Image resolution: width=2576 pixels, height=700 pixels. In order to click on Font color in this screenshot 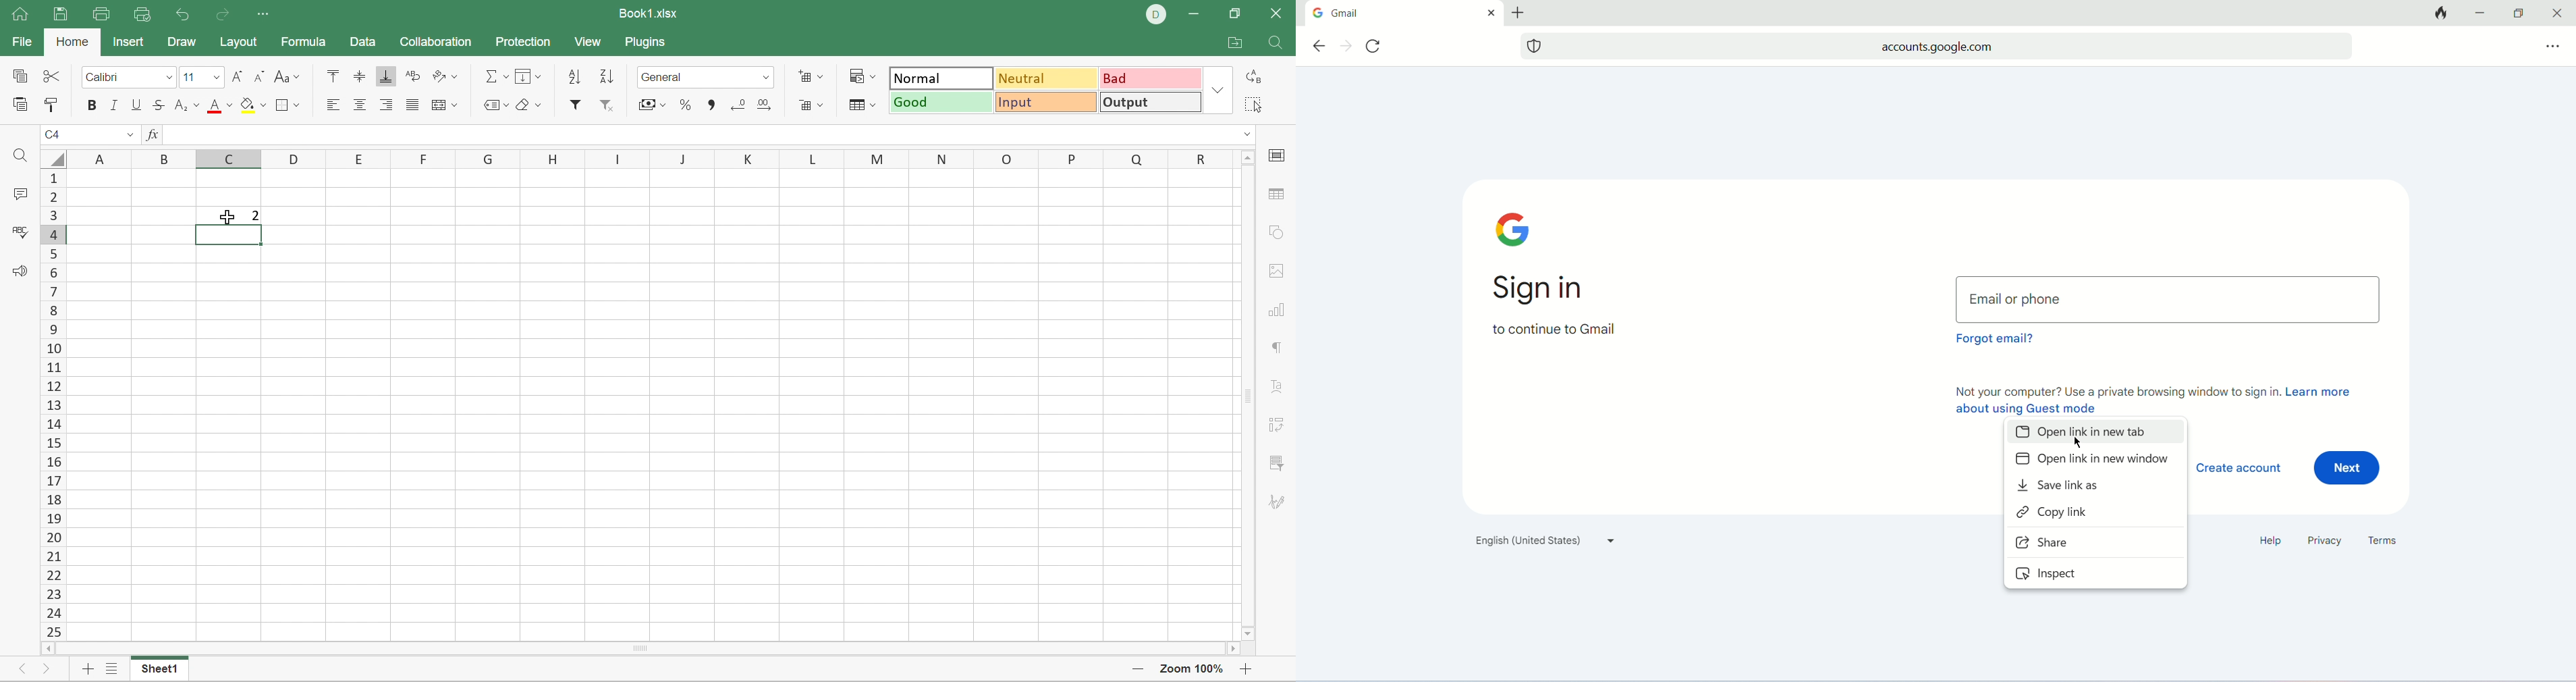, I will do `click(219, 106)`.